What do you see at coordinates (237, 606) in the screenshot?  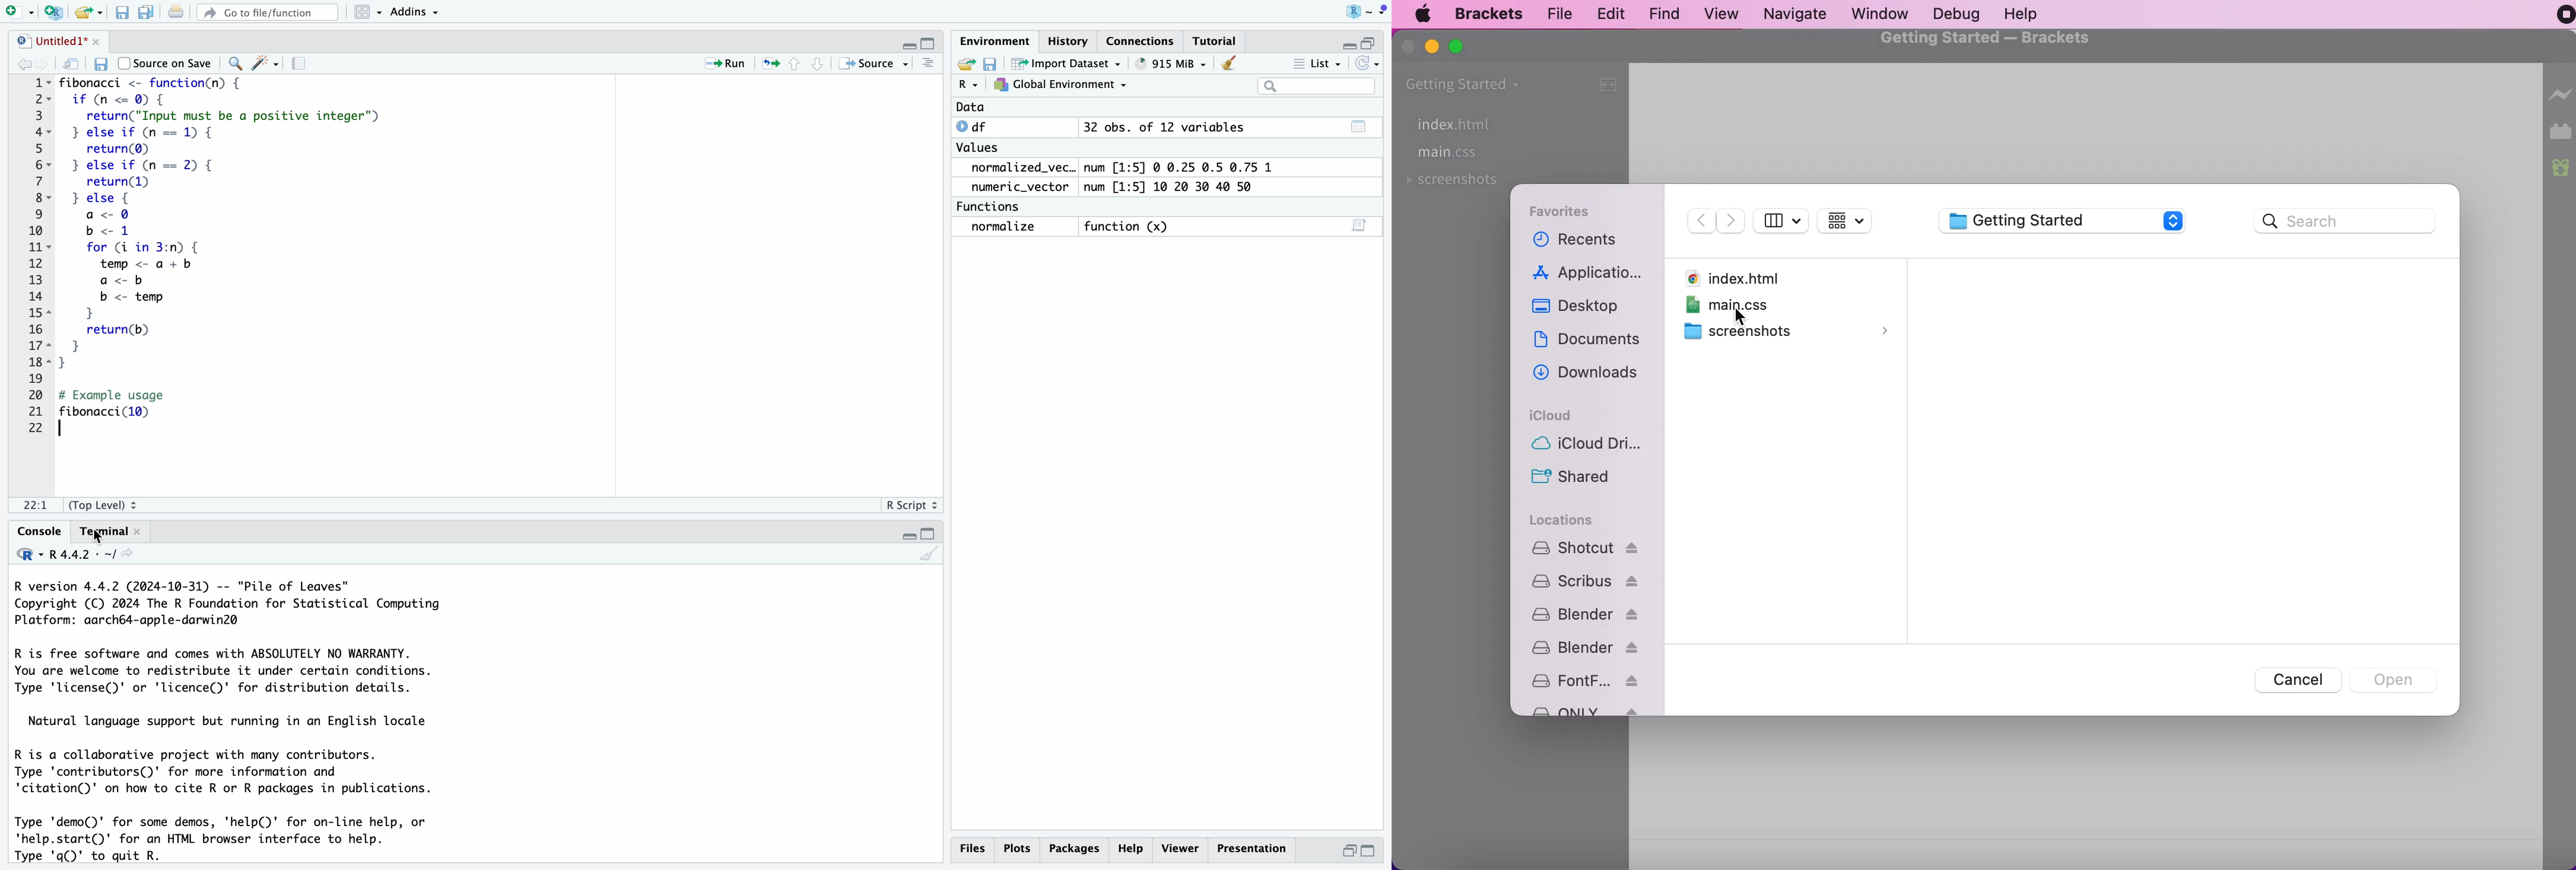 I see `R version 4.4.2 (2024-10-31) -- "Pile of Leaves"
Copyright (C) 2024 The R Foundation for Statistical Computing
Platform: aarch64-apple-darwin2@` at bounding box center [237, 606].